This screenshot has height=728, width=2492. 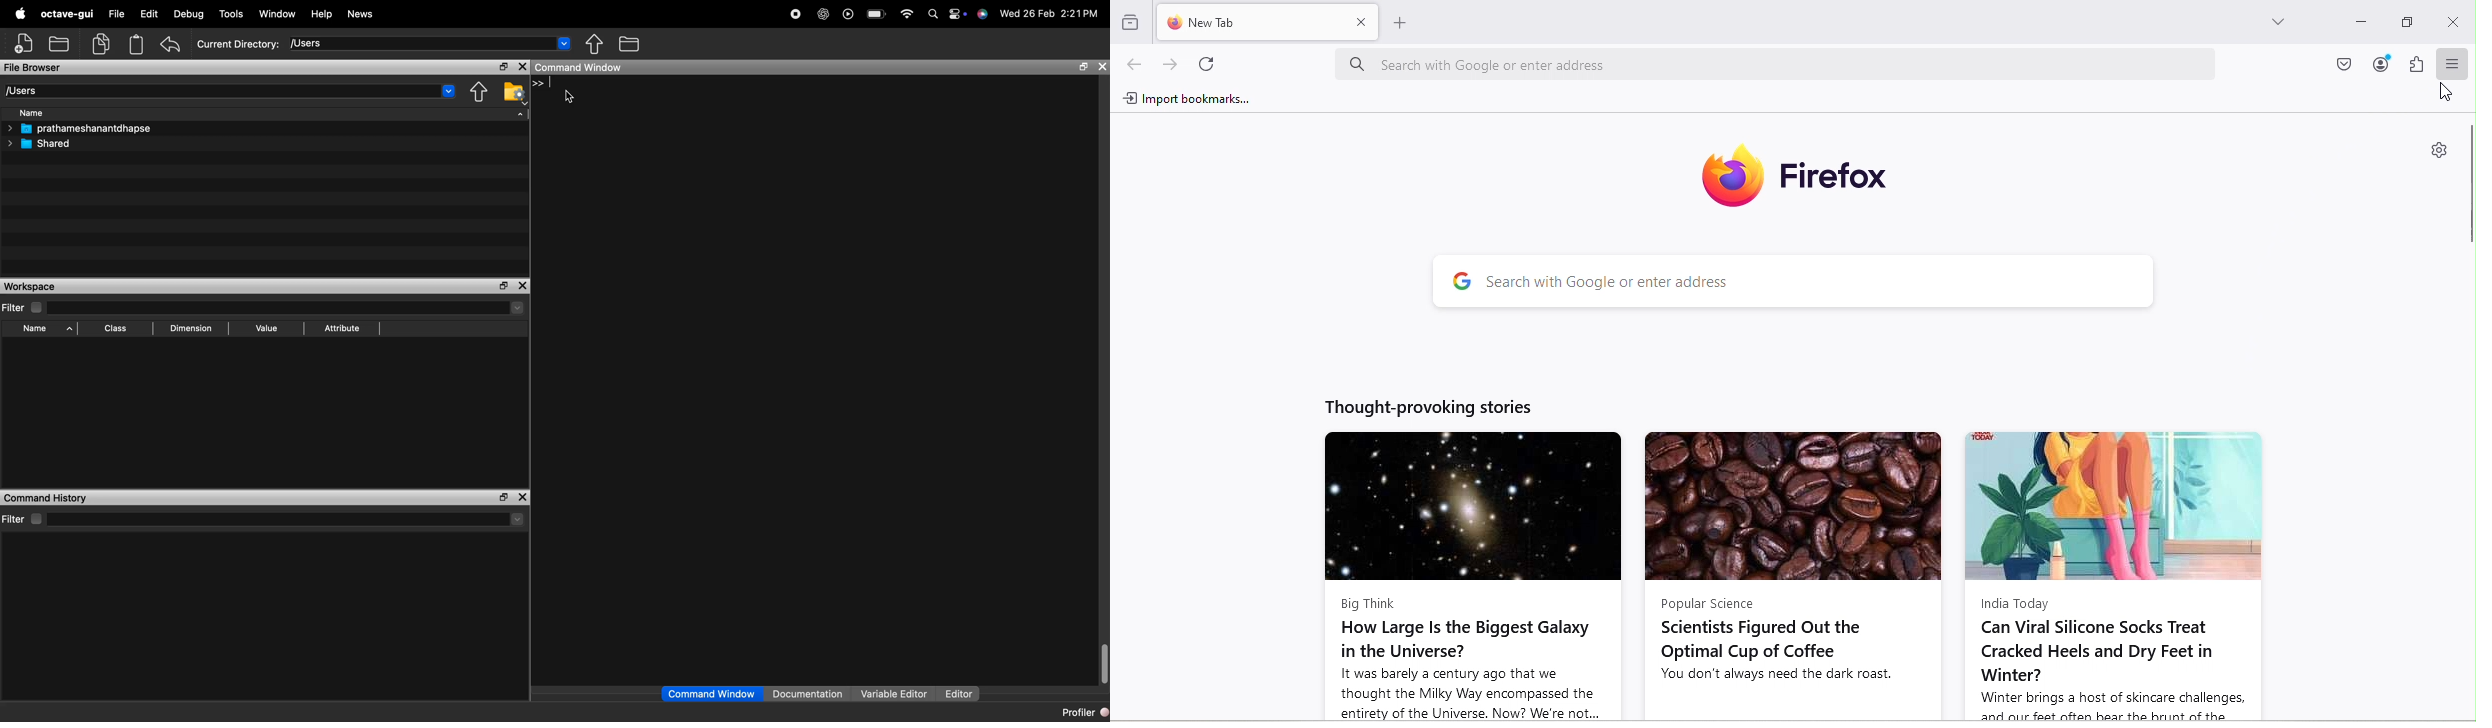 I want to click on add, so click(x=25, y=43).